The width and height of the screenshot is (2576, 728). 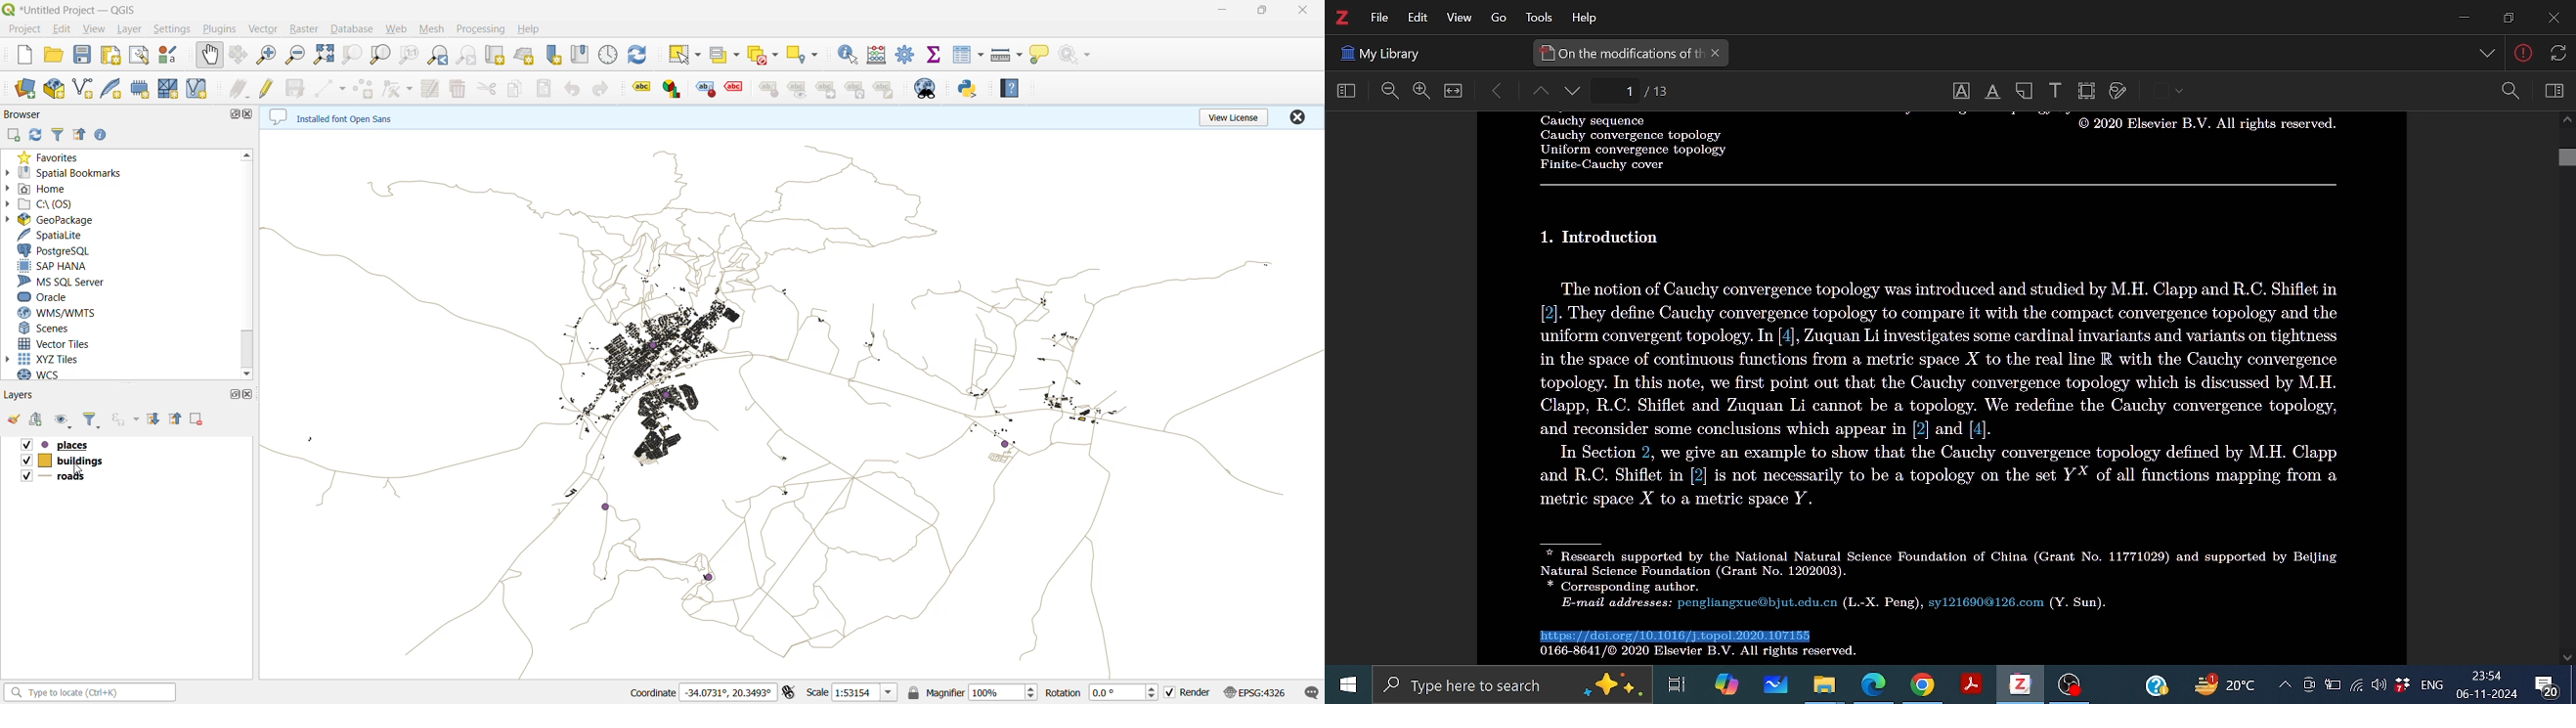 What do you see at coordinates (1921, 685) in the screenshot?
I see `Google chorme` at bounding box center [1921, 685].